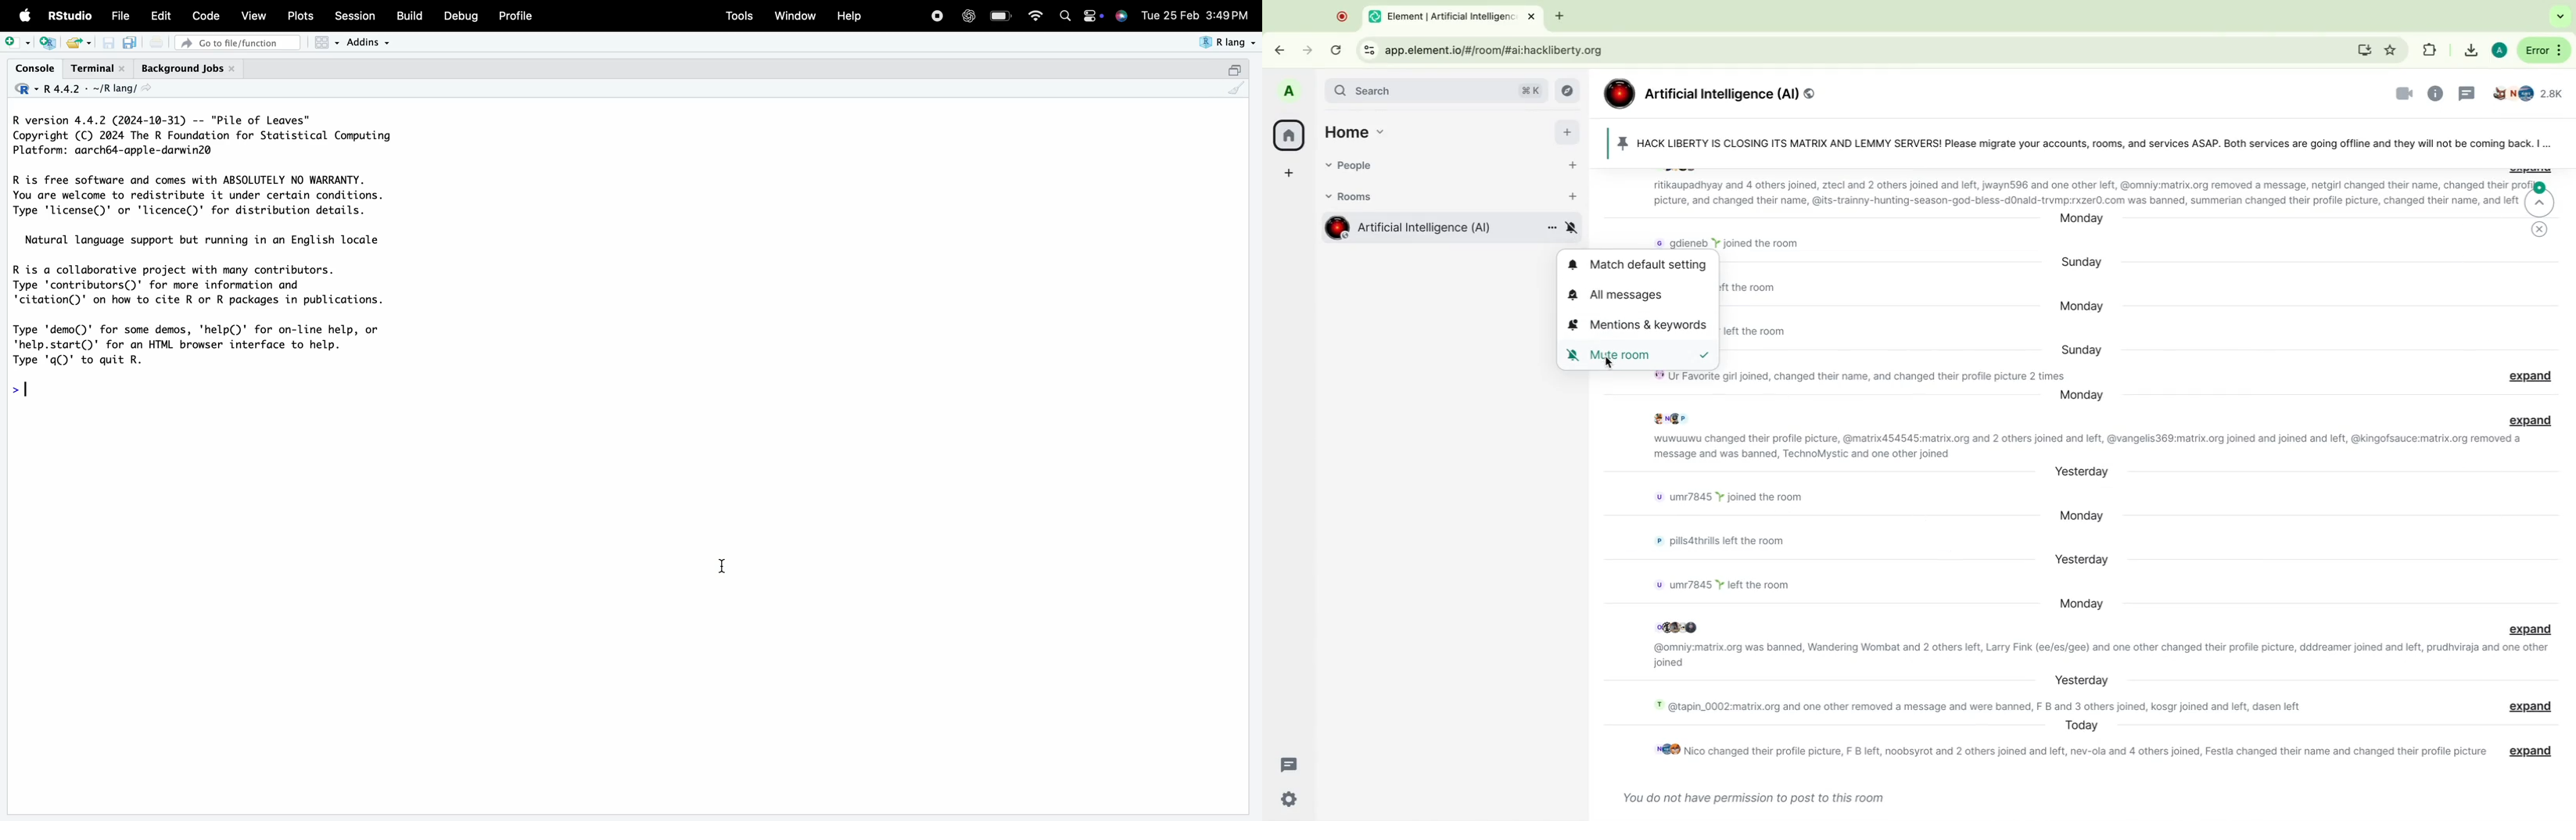 This screenshot has height=840, width=2576. I want to click on threads, so click(2468, 92).